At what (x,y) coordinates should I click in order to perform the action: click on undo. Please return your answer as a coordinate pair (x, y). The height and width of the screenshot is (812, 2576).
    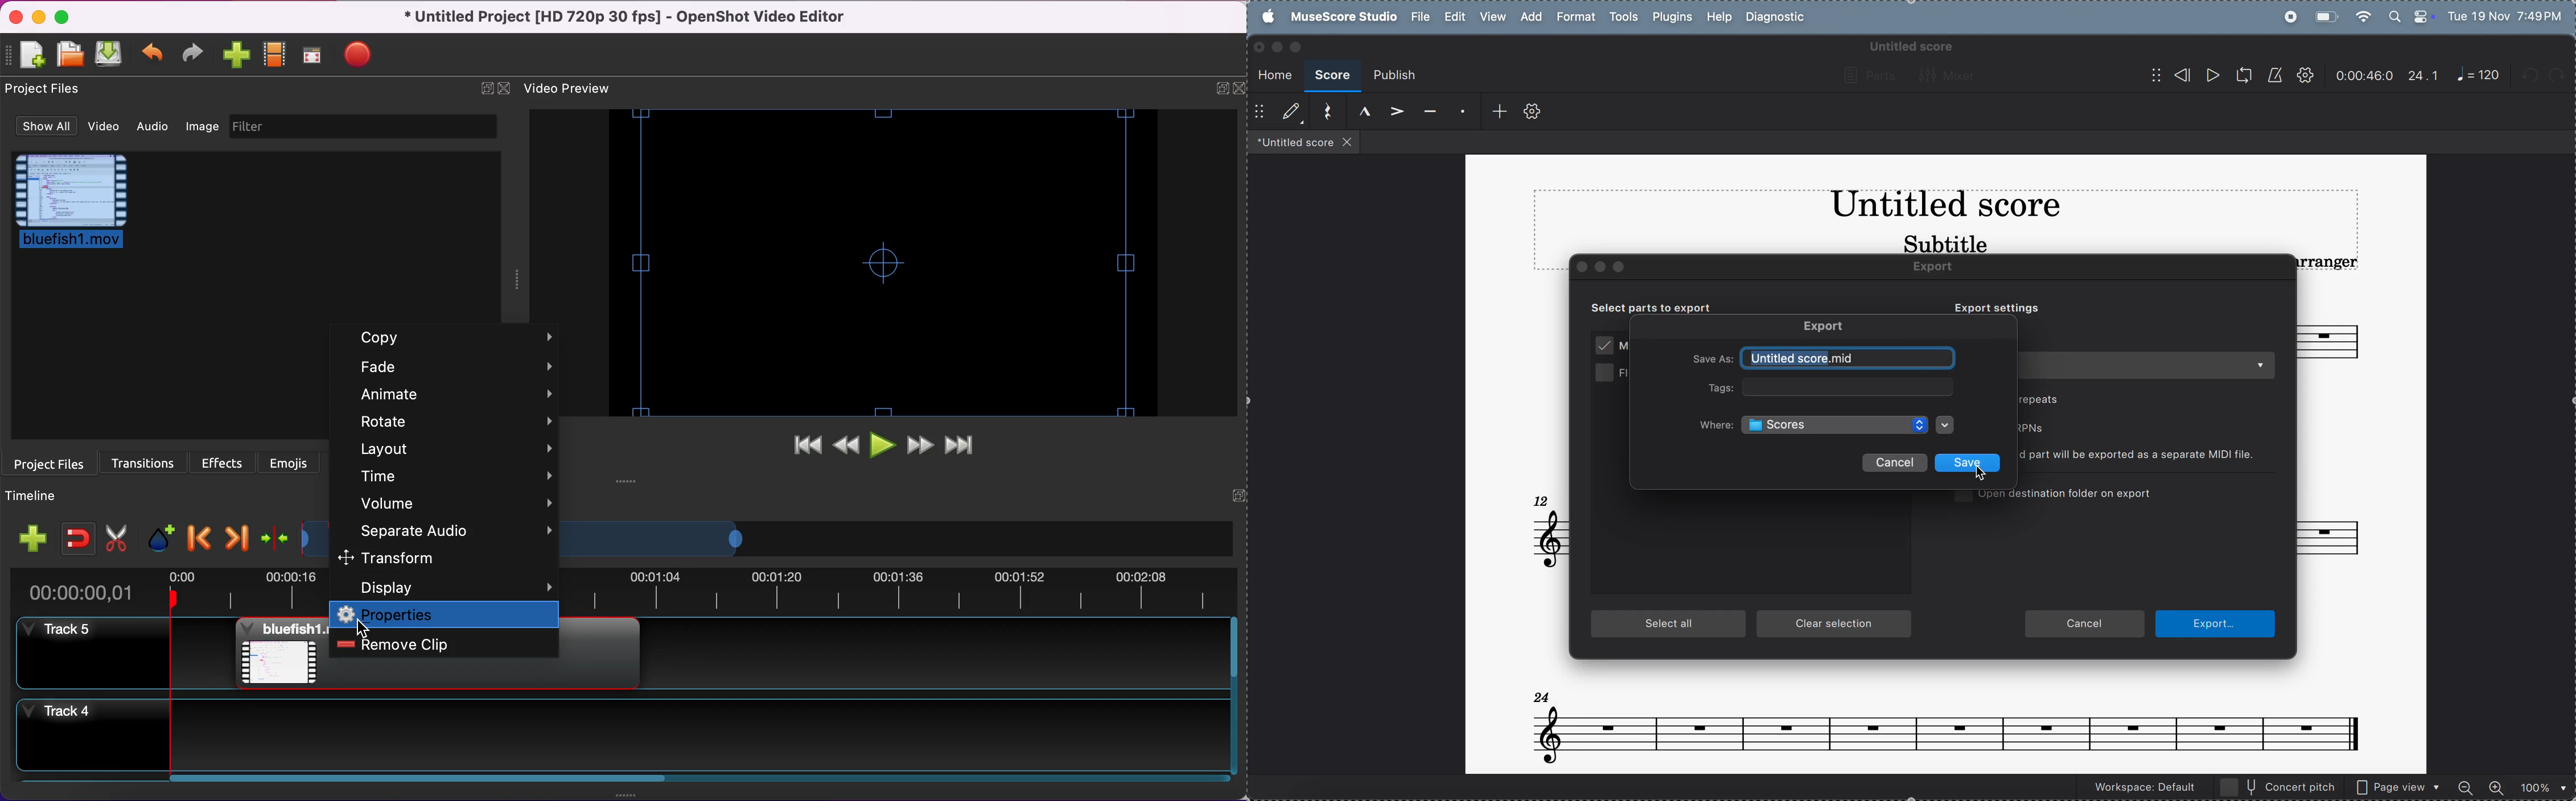
    Looking at the image, I should click on (2533, 77).